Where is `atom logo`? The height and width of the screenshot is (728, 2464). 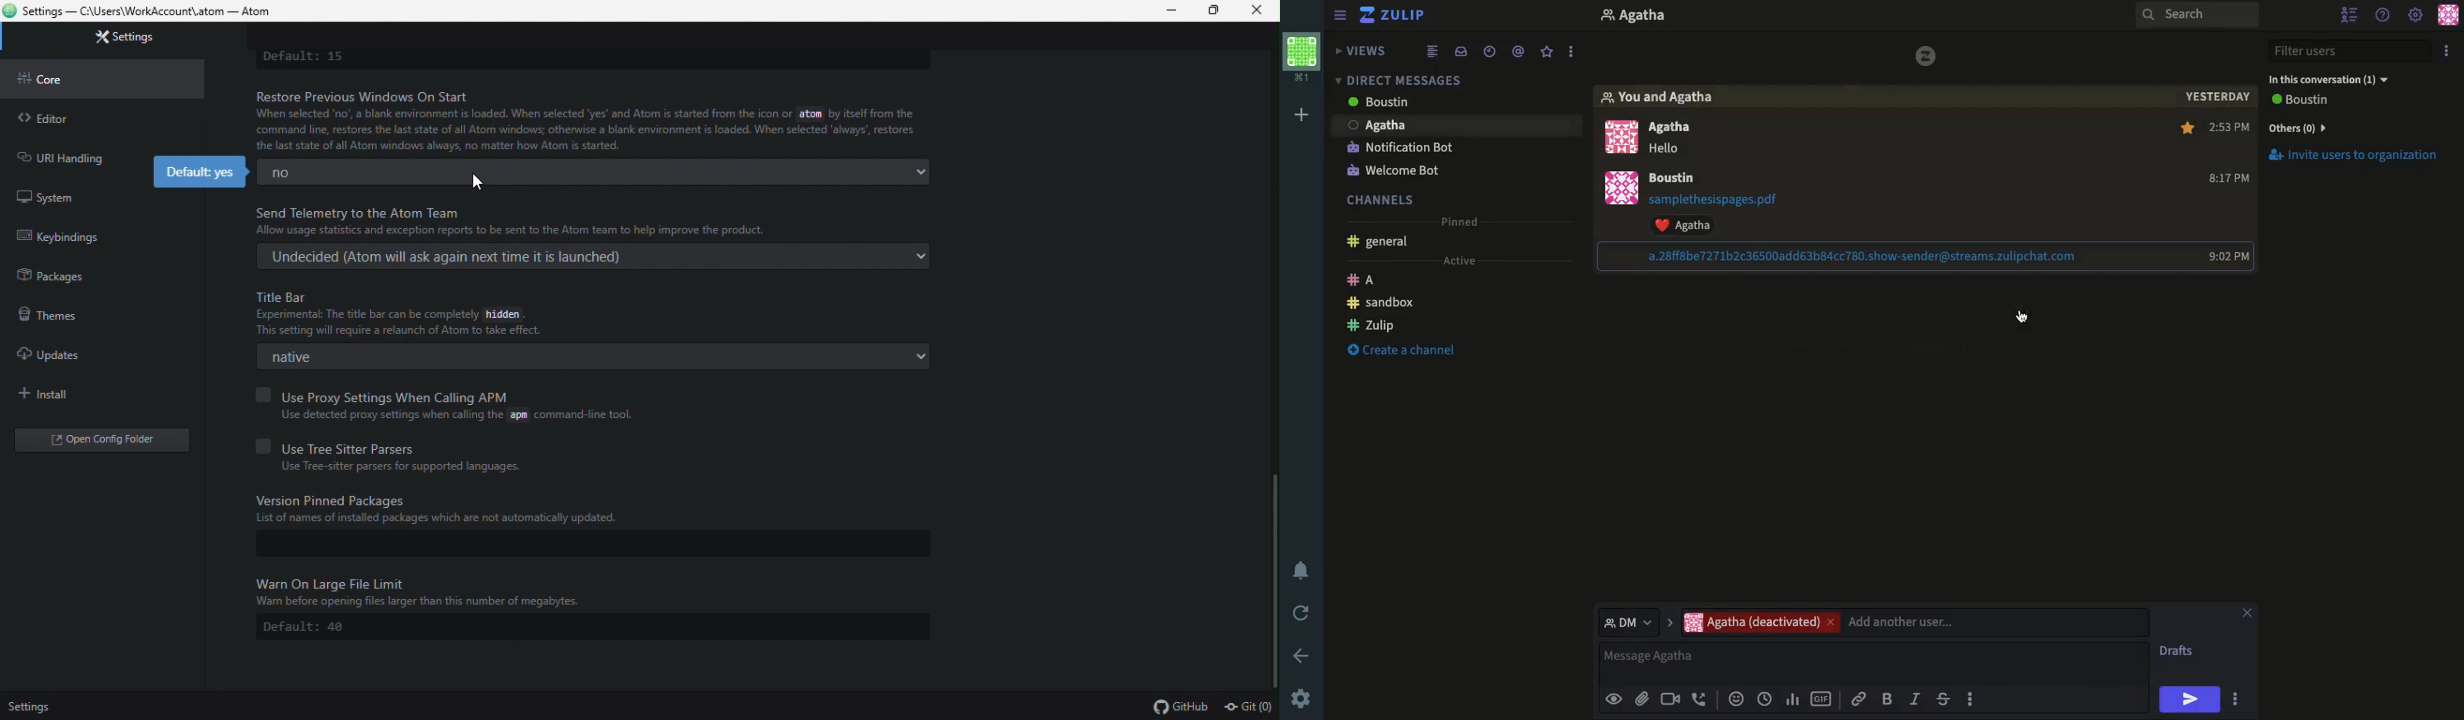 atom logo is located at coordinates (12, 11).